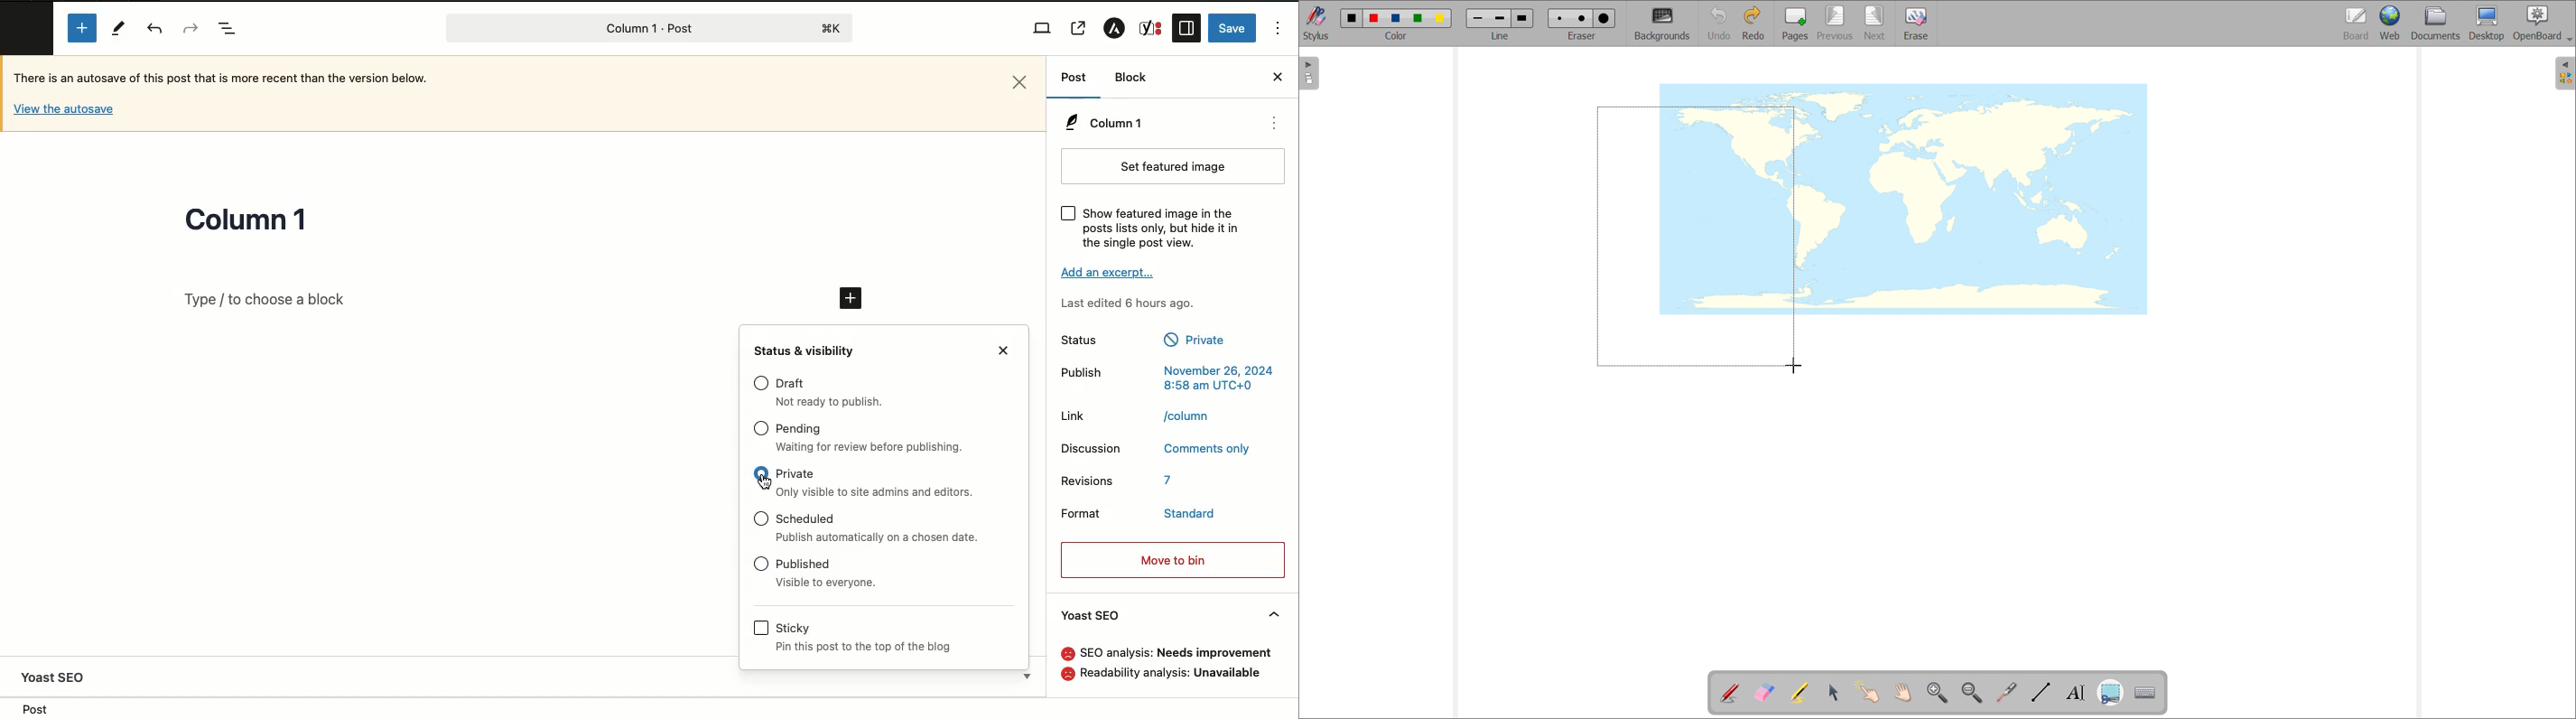  What do you see at coordinates (832, 627) in the screenshot?
I see `Password protected` at bounding box center [832, 627].